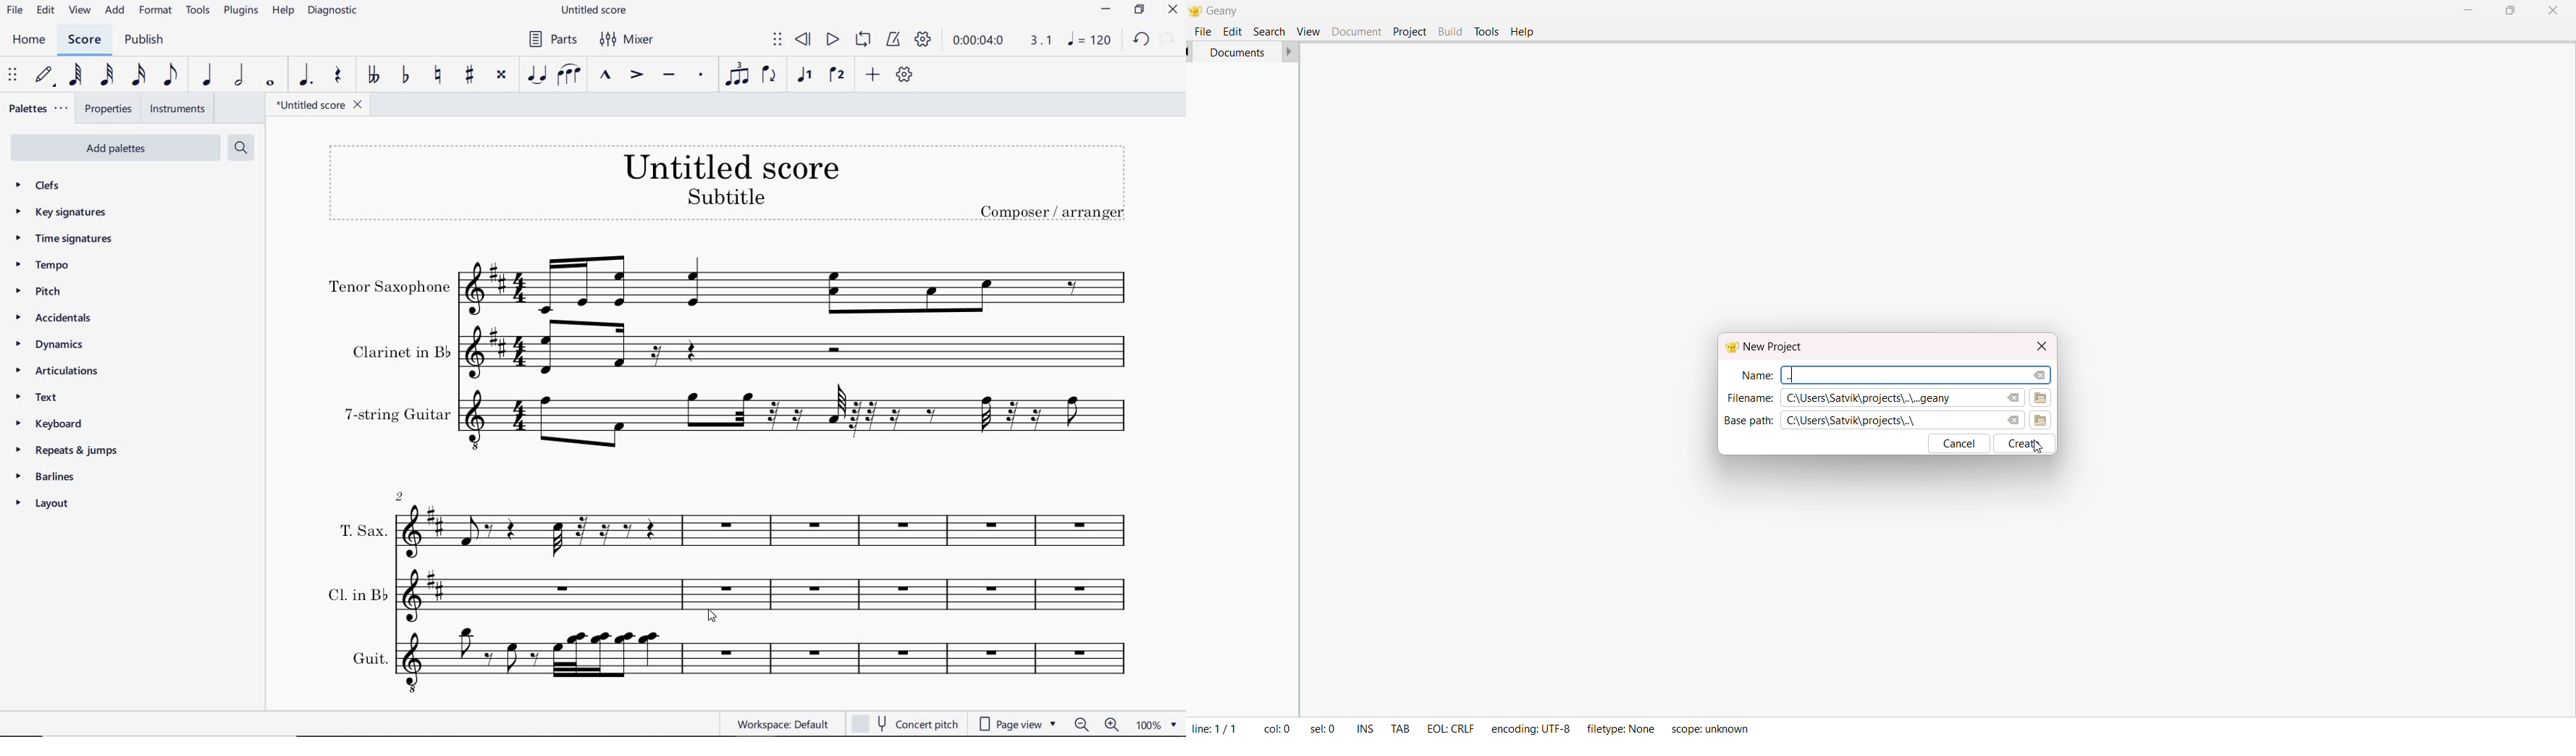 This screenshot has width=2576, height=756. Describe the element at coordinates (40, 185) in the screenshot. I see `CLEFS` at that location.